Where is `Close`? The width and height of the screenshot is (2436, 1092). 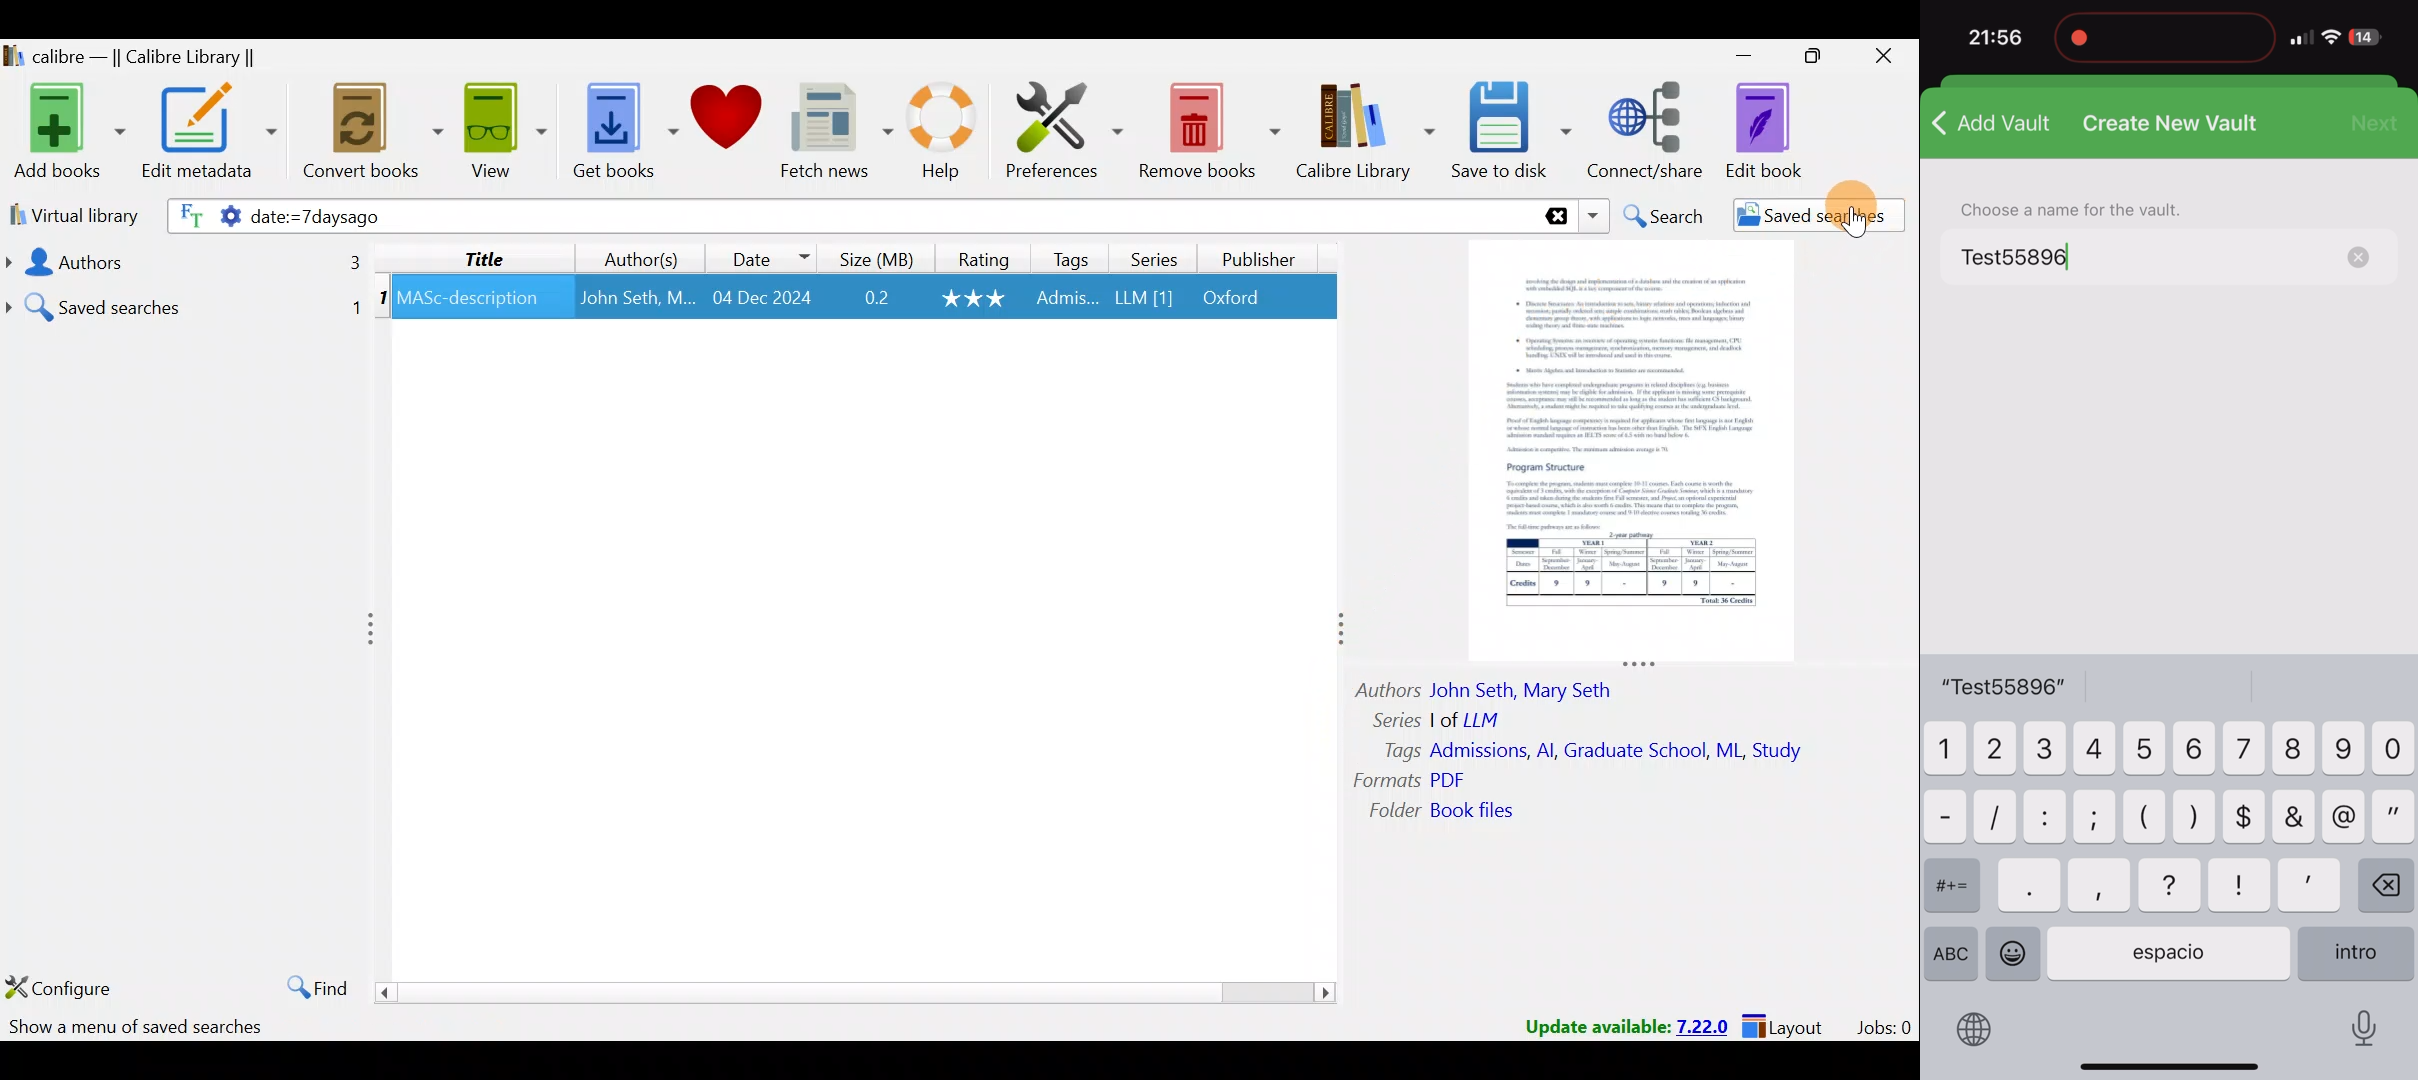
Close is located at coordinates (1880, 60).